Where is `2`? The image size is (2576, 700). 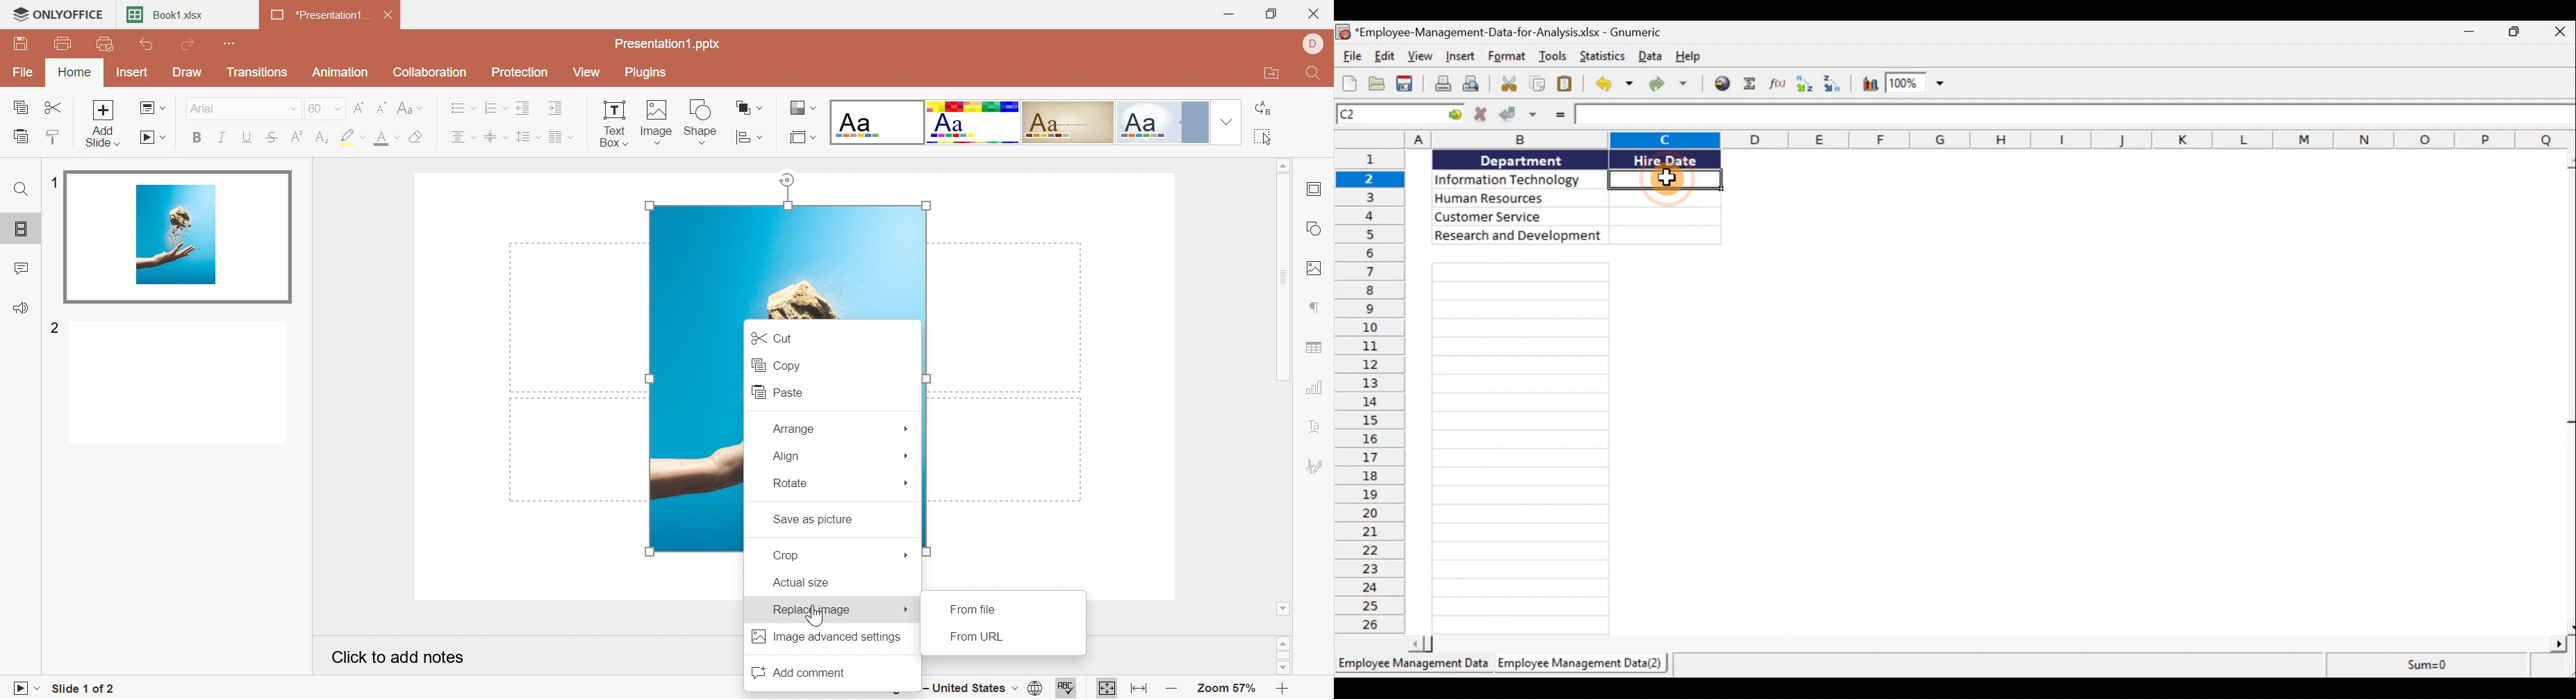
2 is located at coordinates (55, 329).